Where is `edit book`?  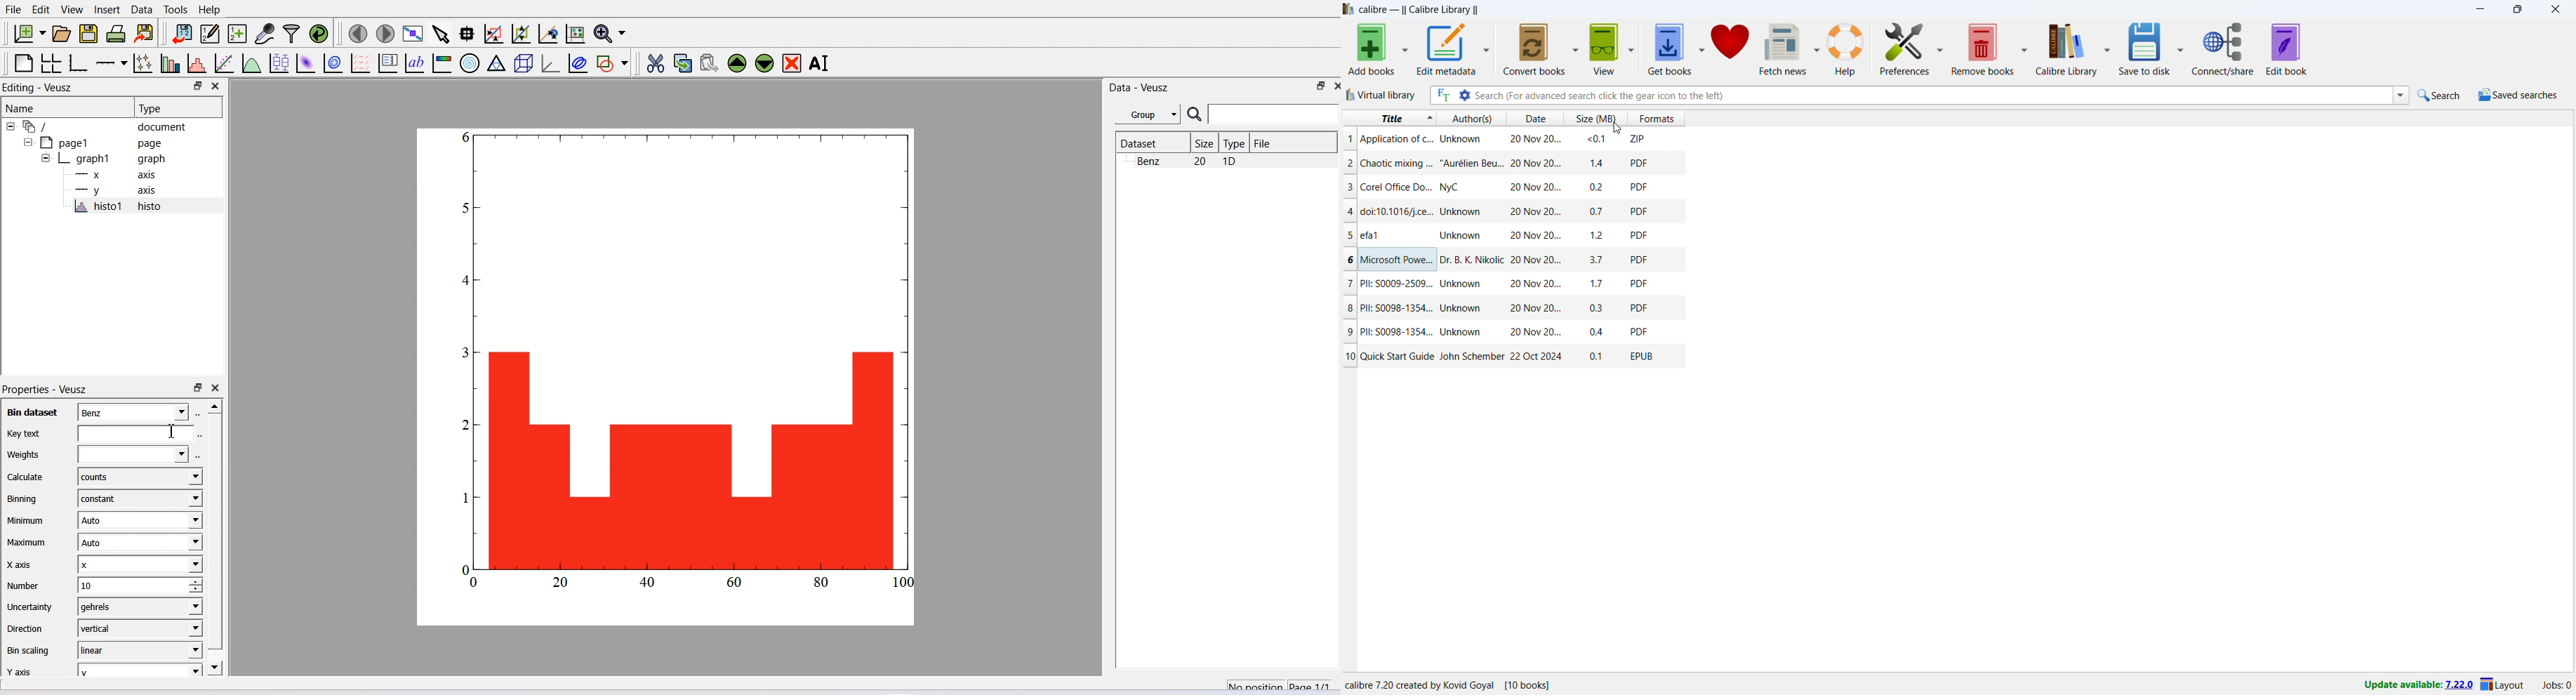 edit book is located at coordinates (2286, 48).